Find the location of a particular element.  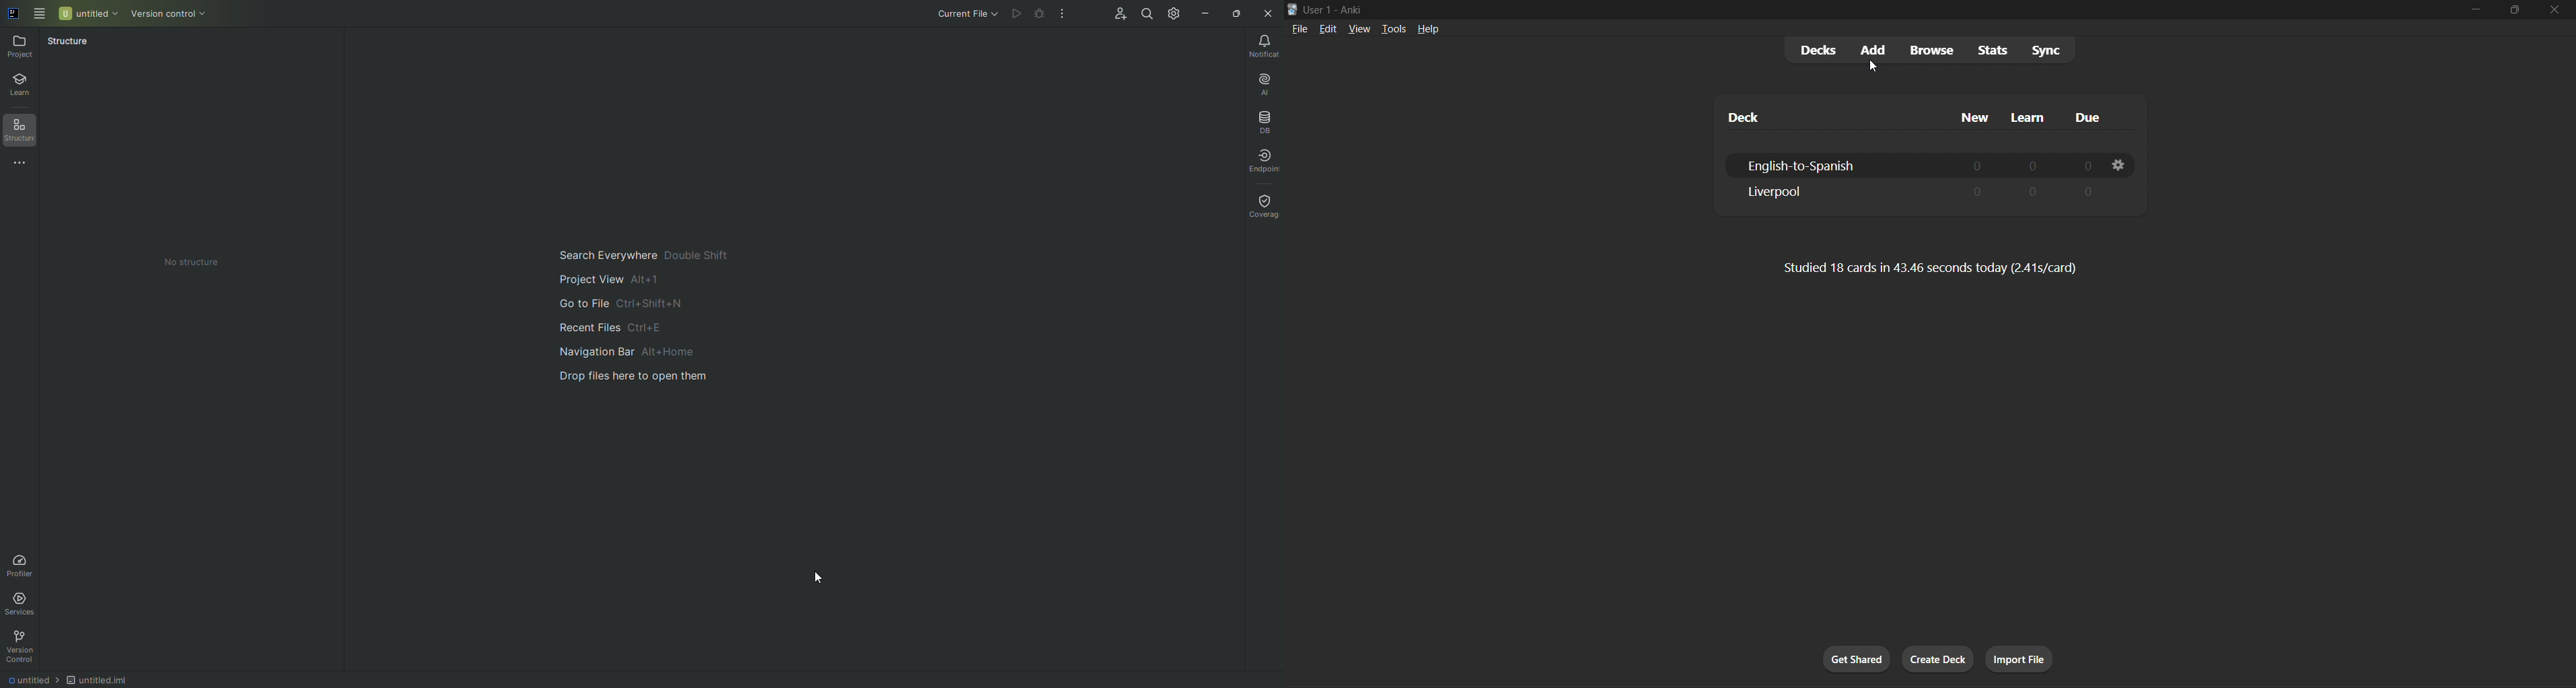

card stats is located at coordinates (1929, 269).